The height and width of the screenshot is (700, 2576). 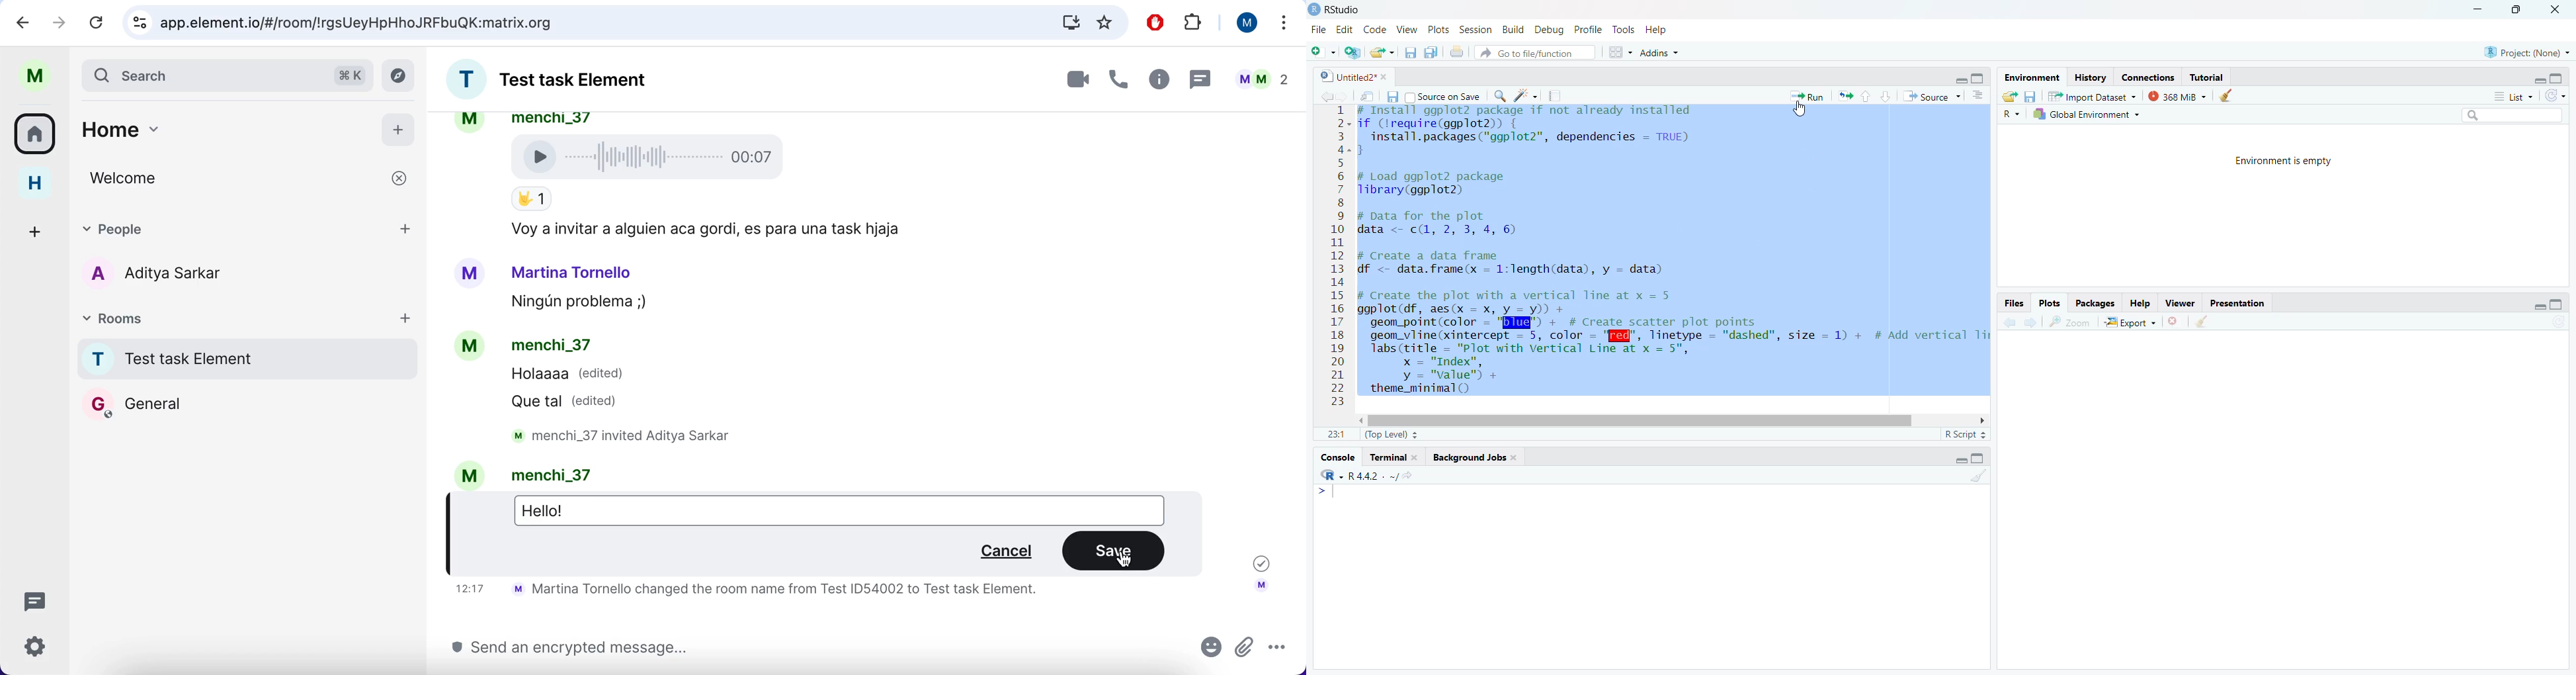 What do you see at coordinates (1936, 97) in the screenshot?
I see `“* Source ~` at bounding box center [1936, 97].